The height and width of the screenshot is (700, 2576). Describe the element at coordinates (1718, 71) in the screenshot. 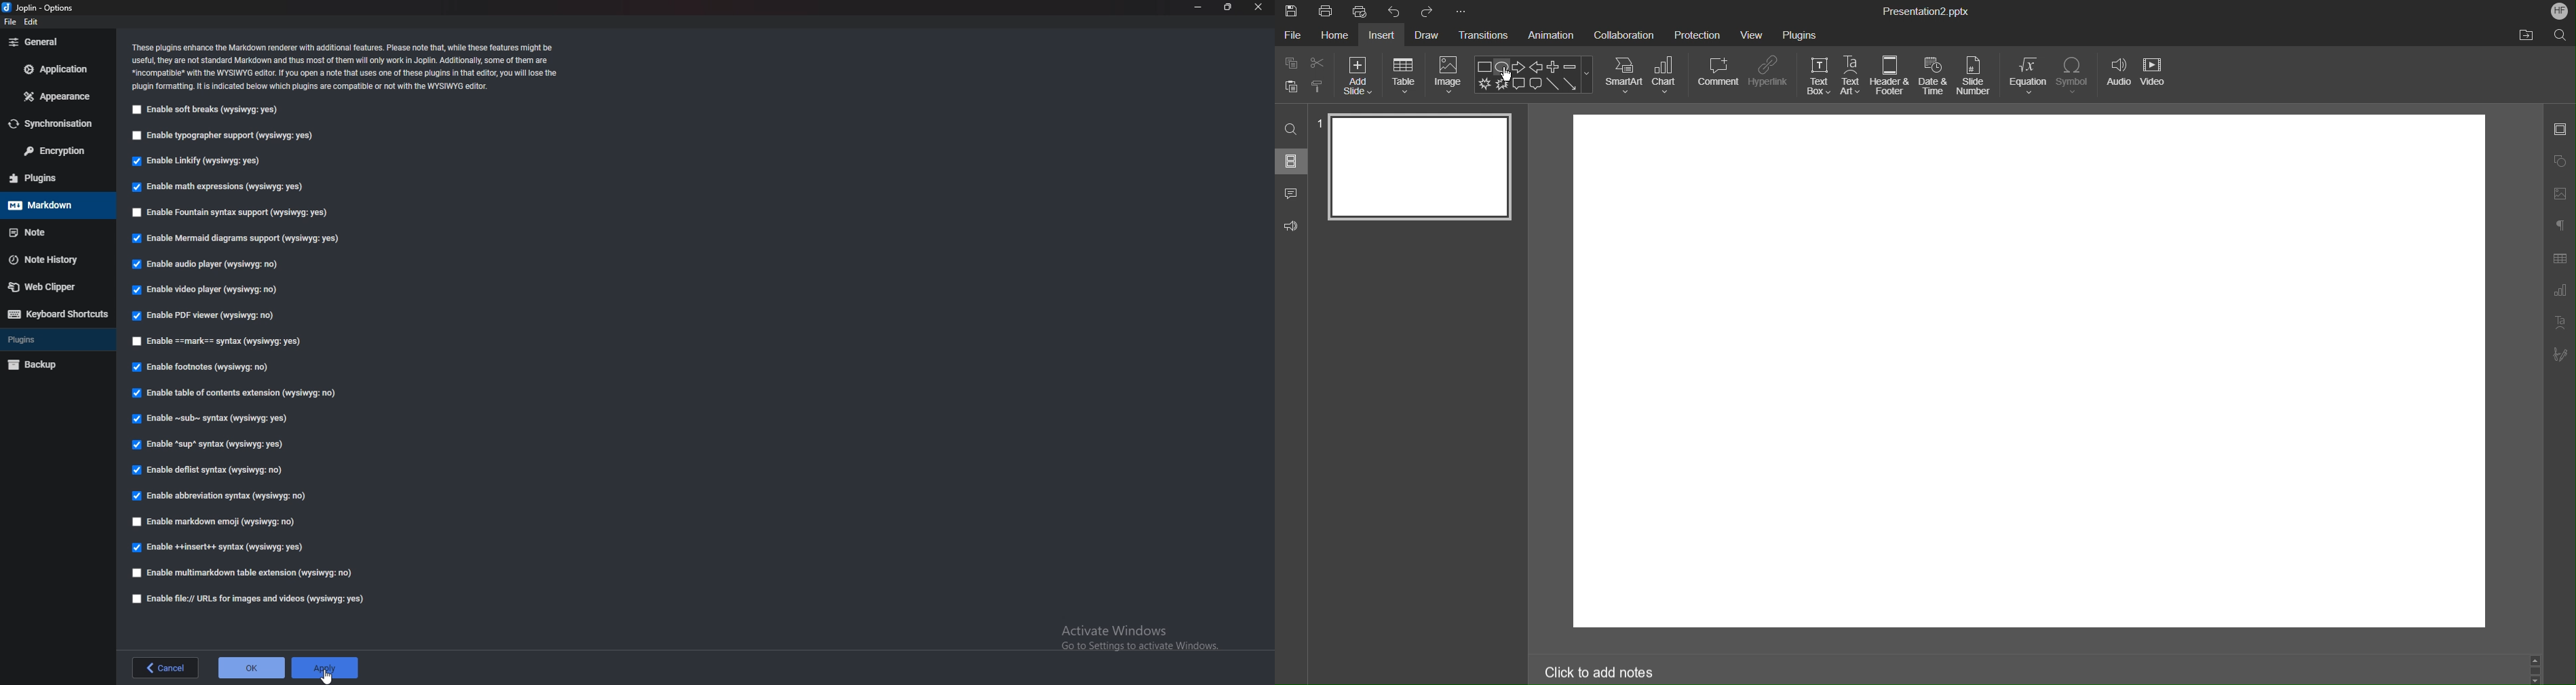

I see `Comment` at that location.